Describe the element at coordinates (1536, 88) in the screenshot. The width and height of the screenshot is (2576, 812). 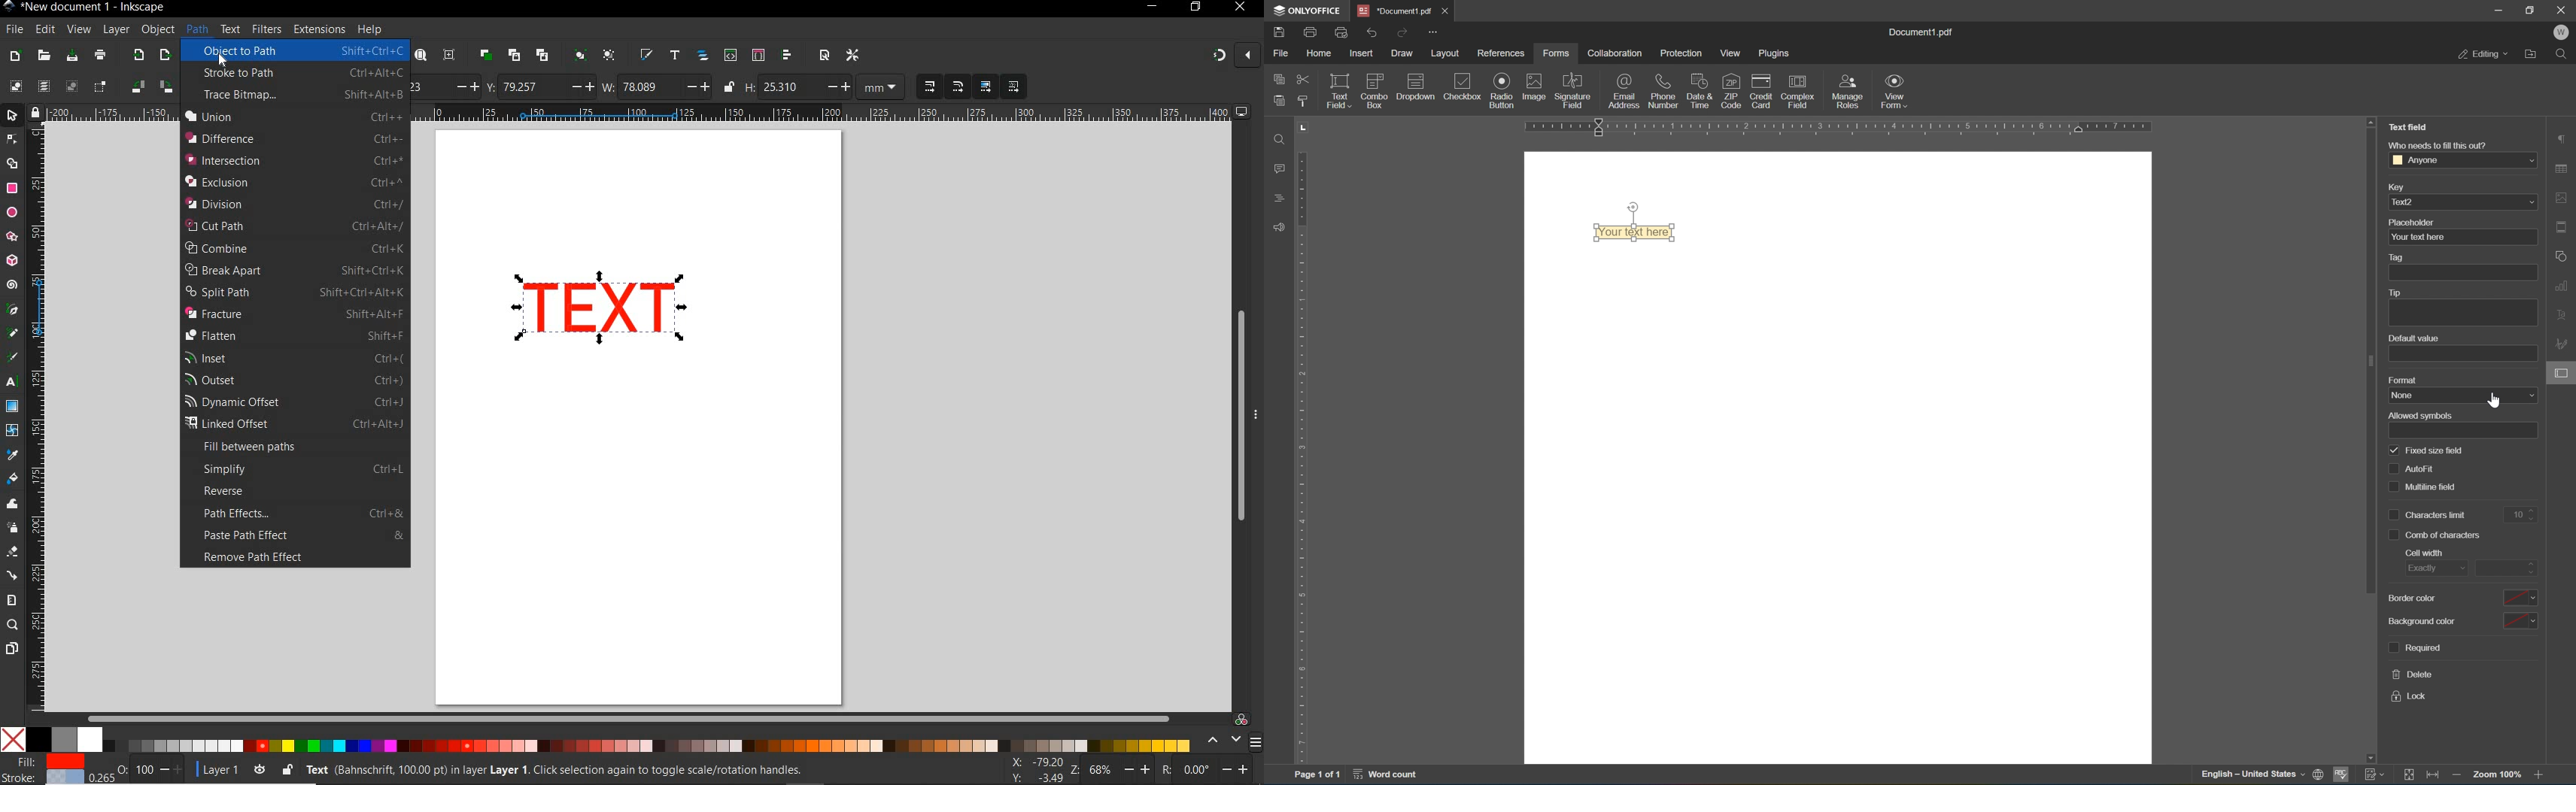
I see `image` at that location.